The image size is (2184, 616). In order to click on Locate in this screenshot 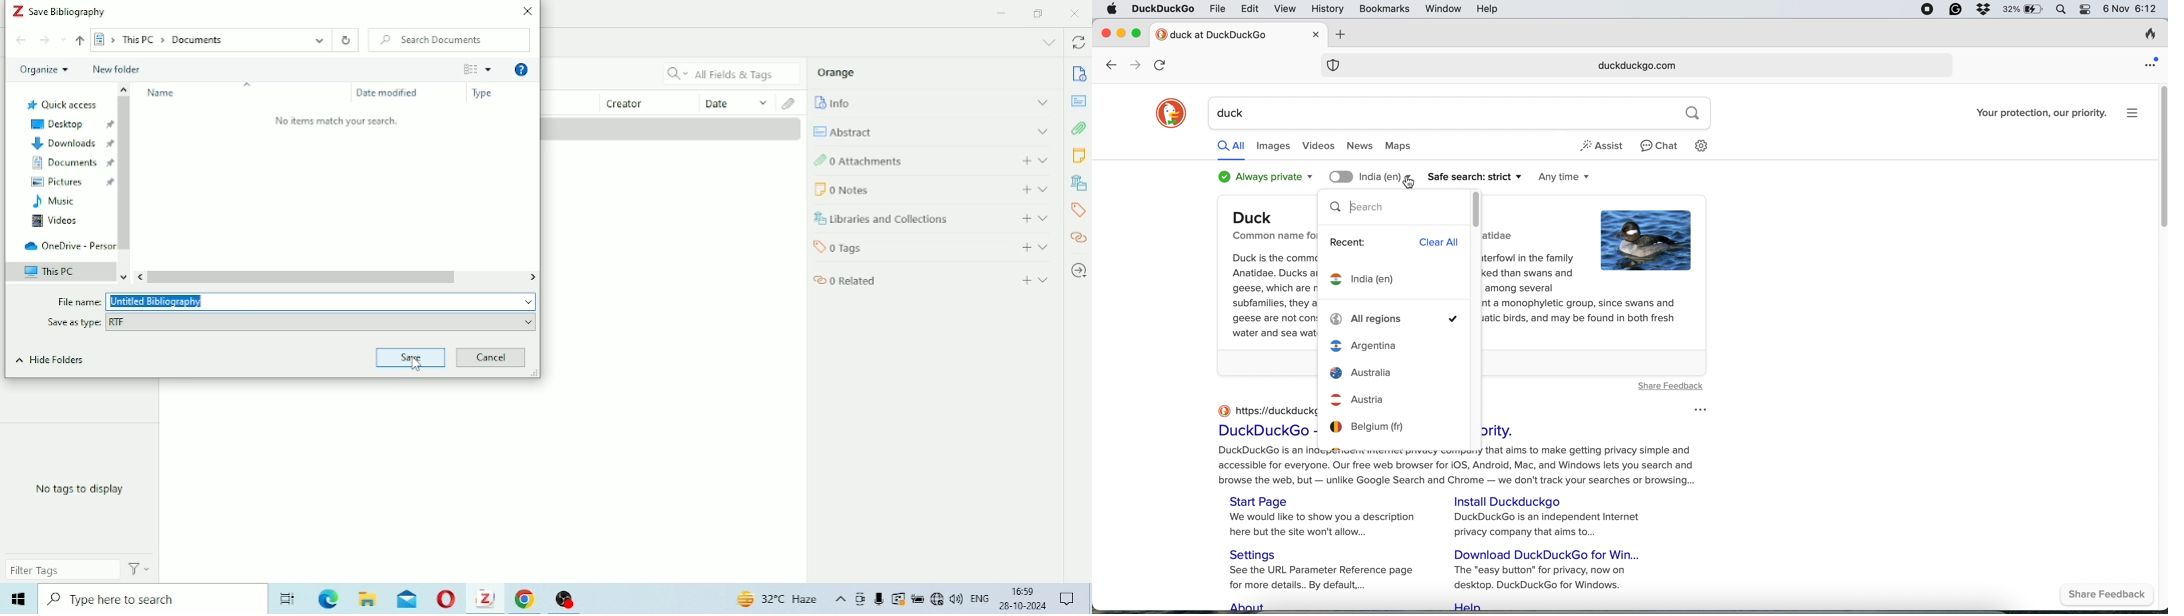, I will do `click(1078, 271)`.